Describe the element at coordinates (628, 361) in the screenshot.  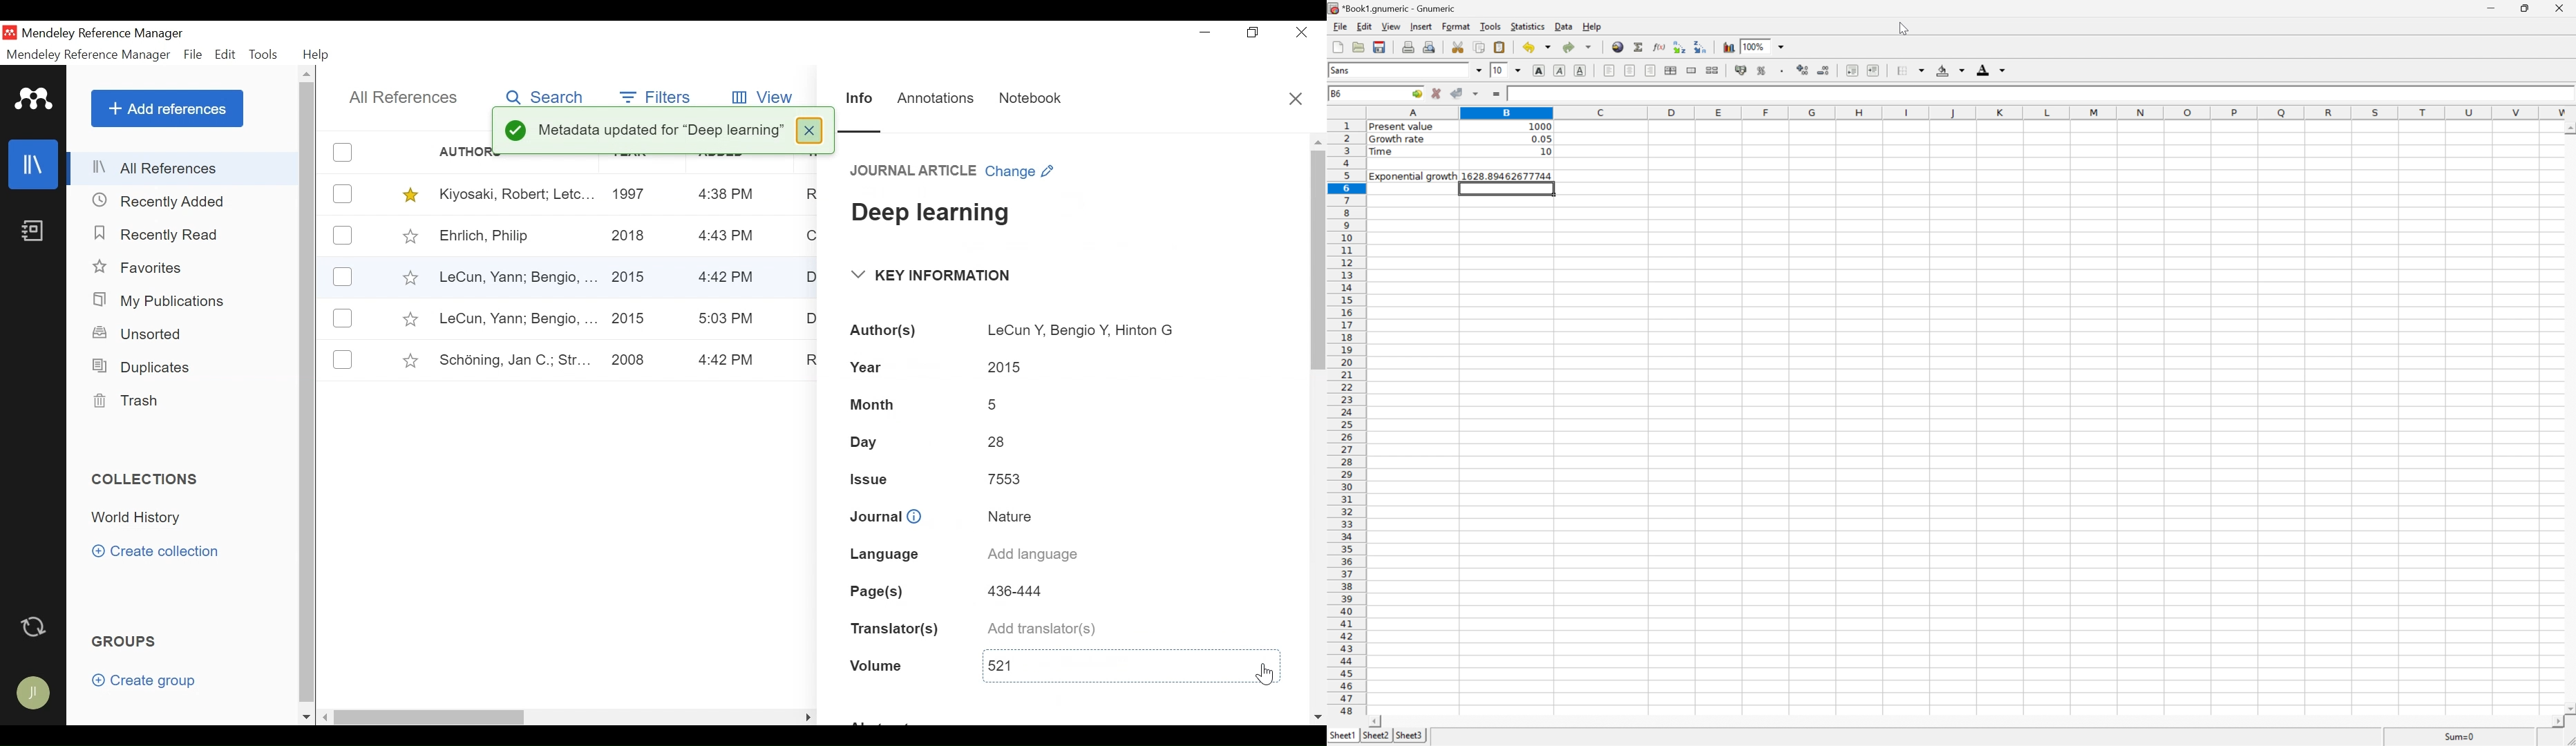
I see `2008` at that location.